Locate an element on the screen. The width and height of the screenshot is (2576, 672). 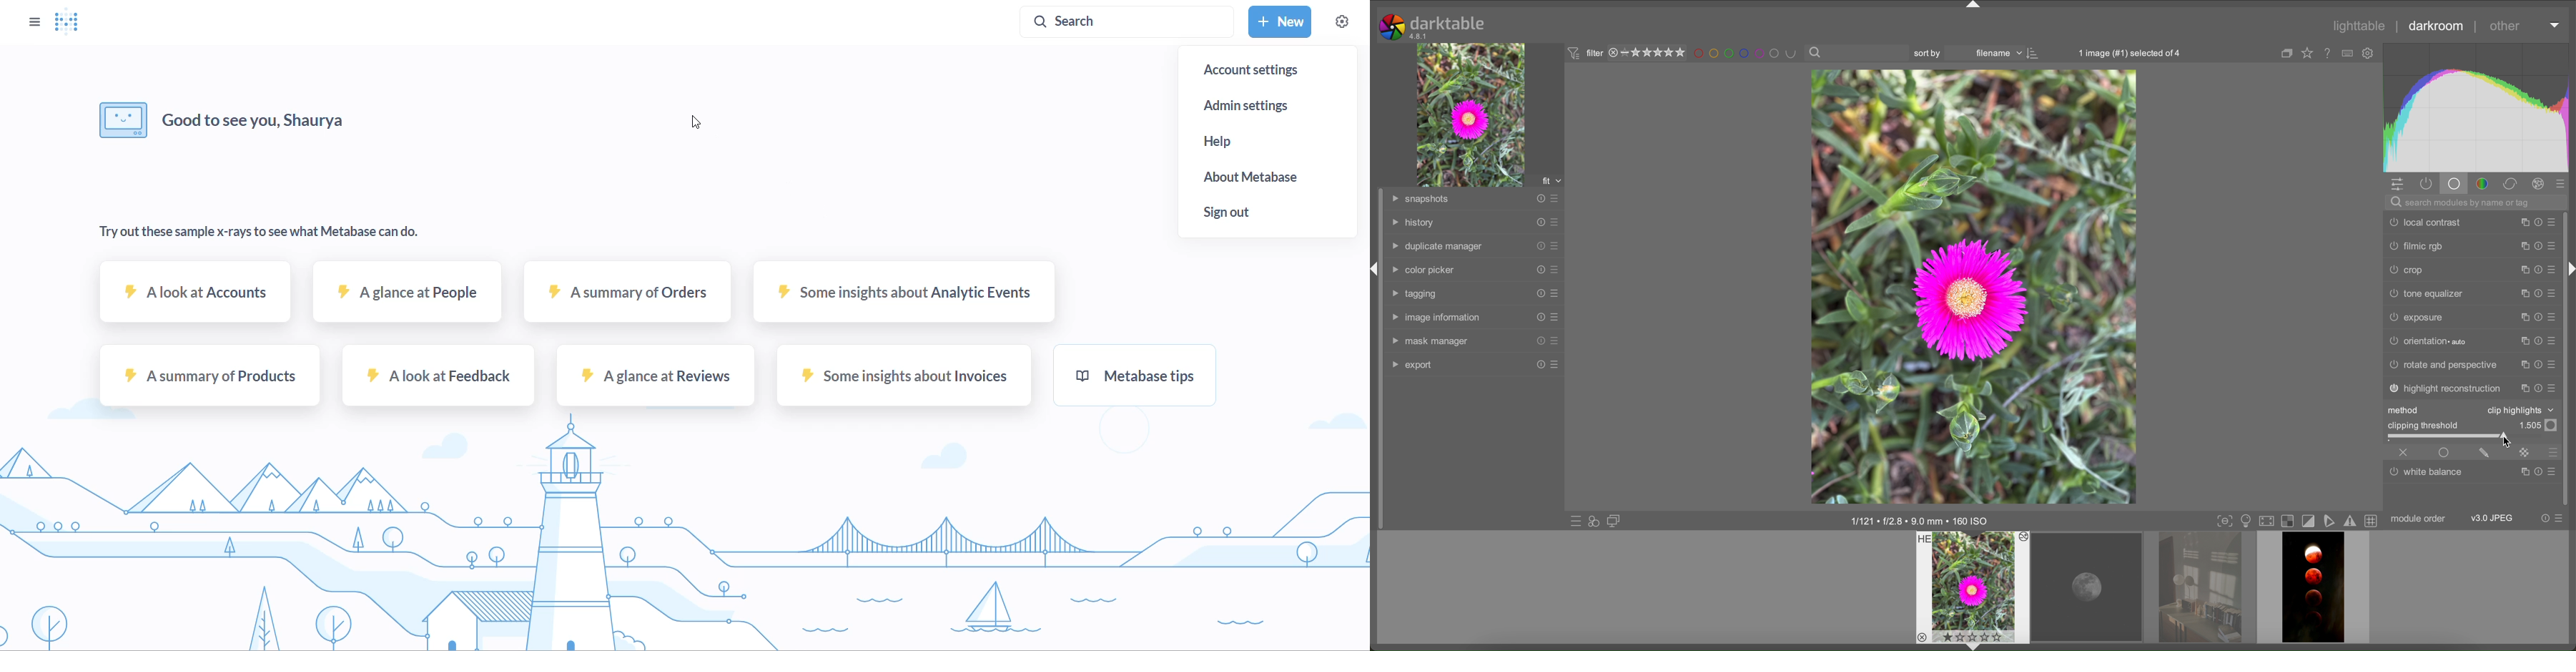
Favourites  is located at coordinates (2307, 54).